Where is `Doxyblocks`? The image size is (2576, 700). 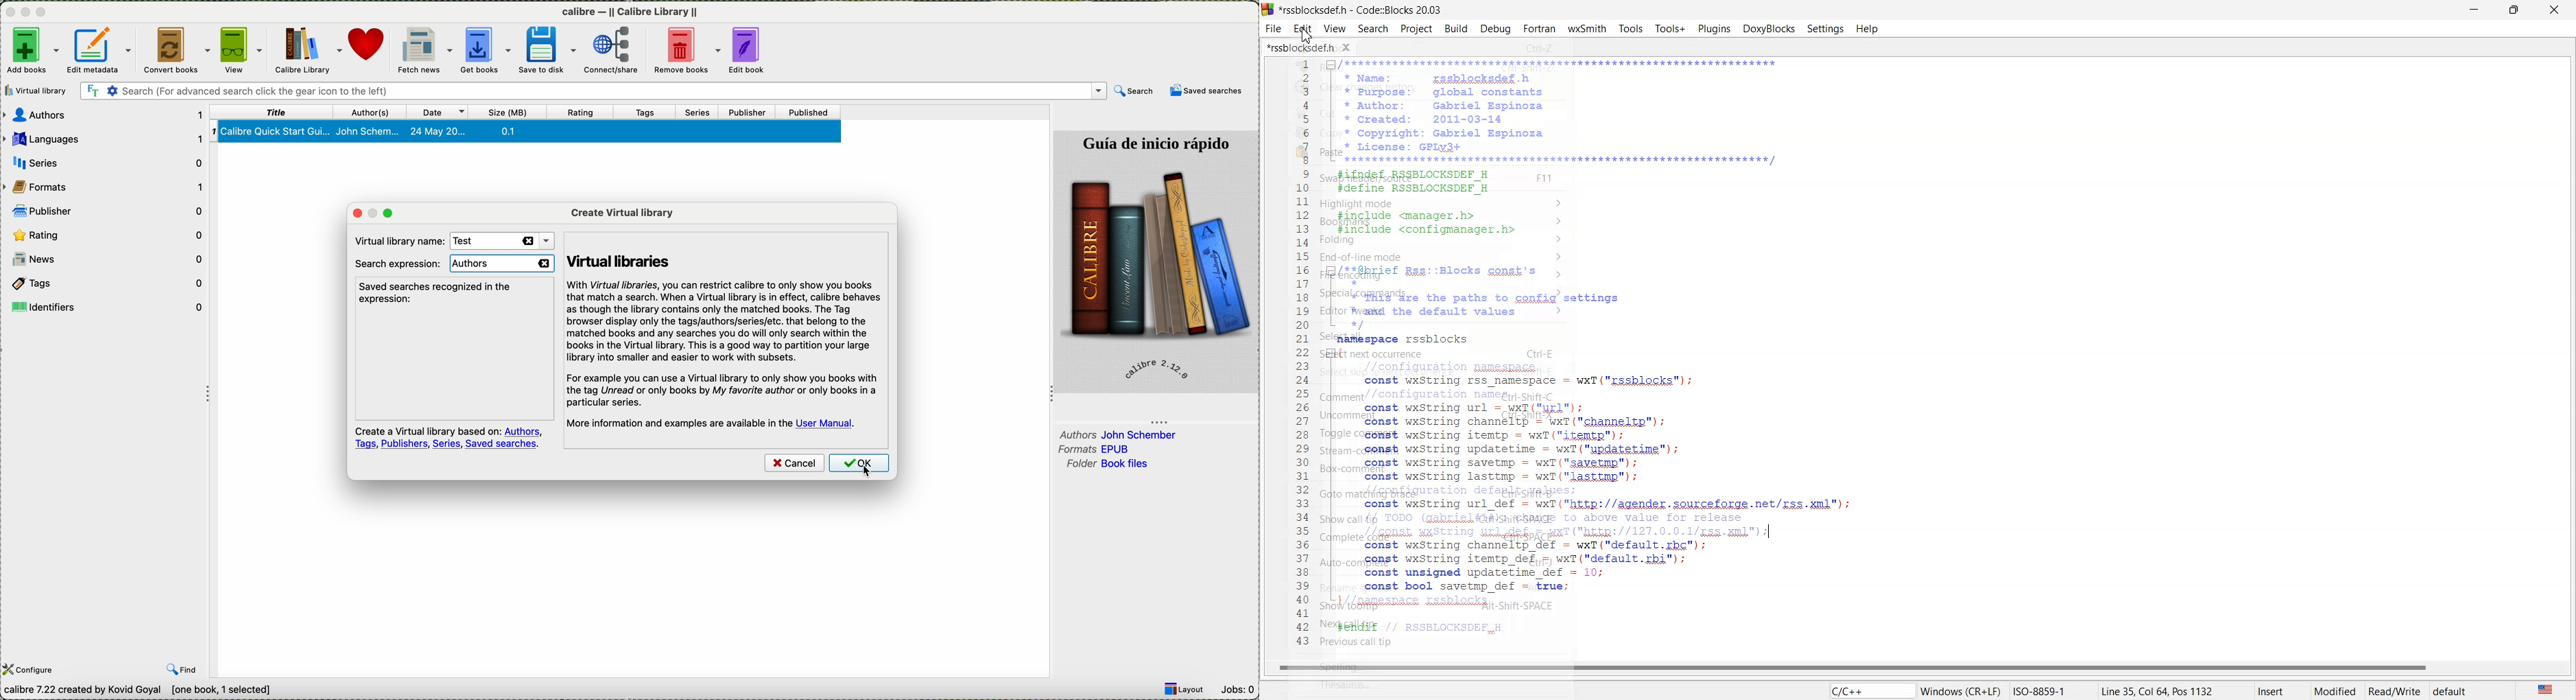
Doxyblocks is located at coordinates (1769, 28).